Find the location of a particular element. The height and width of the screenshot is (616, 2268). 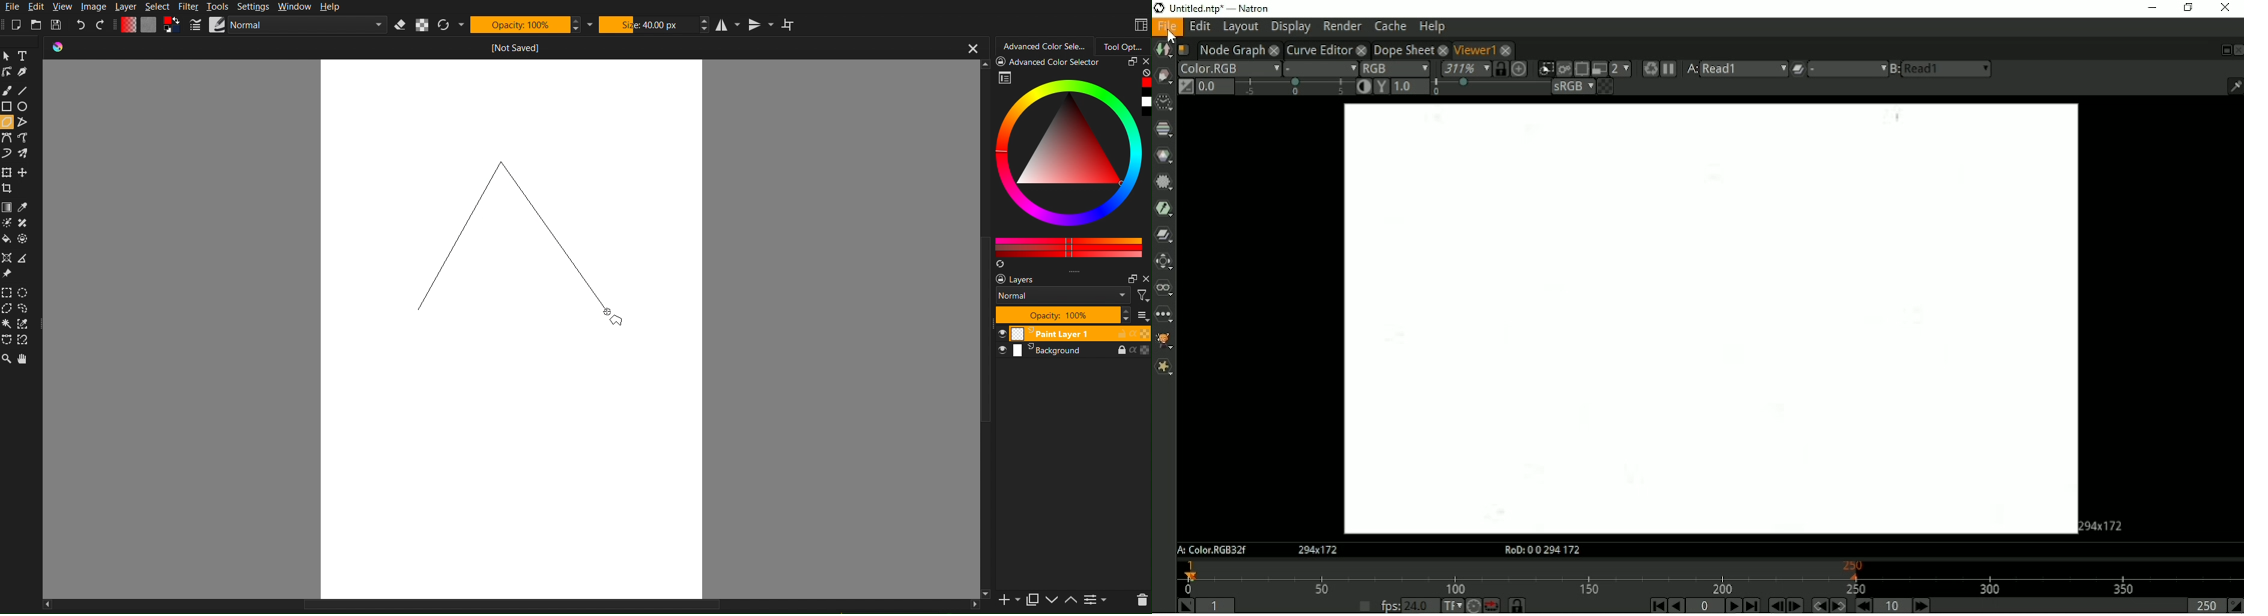

colorize mask tool is located at coordinates (9, 223).